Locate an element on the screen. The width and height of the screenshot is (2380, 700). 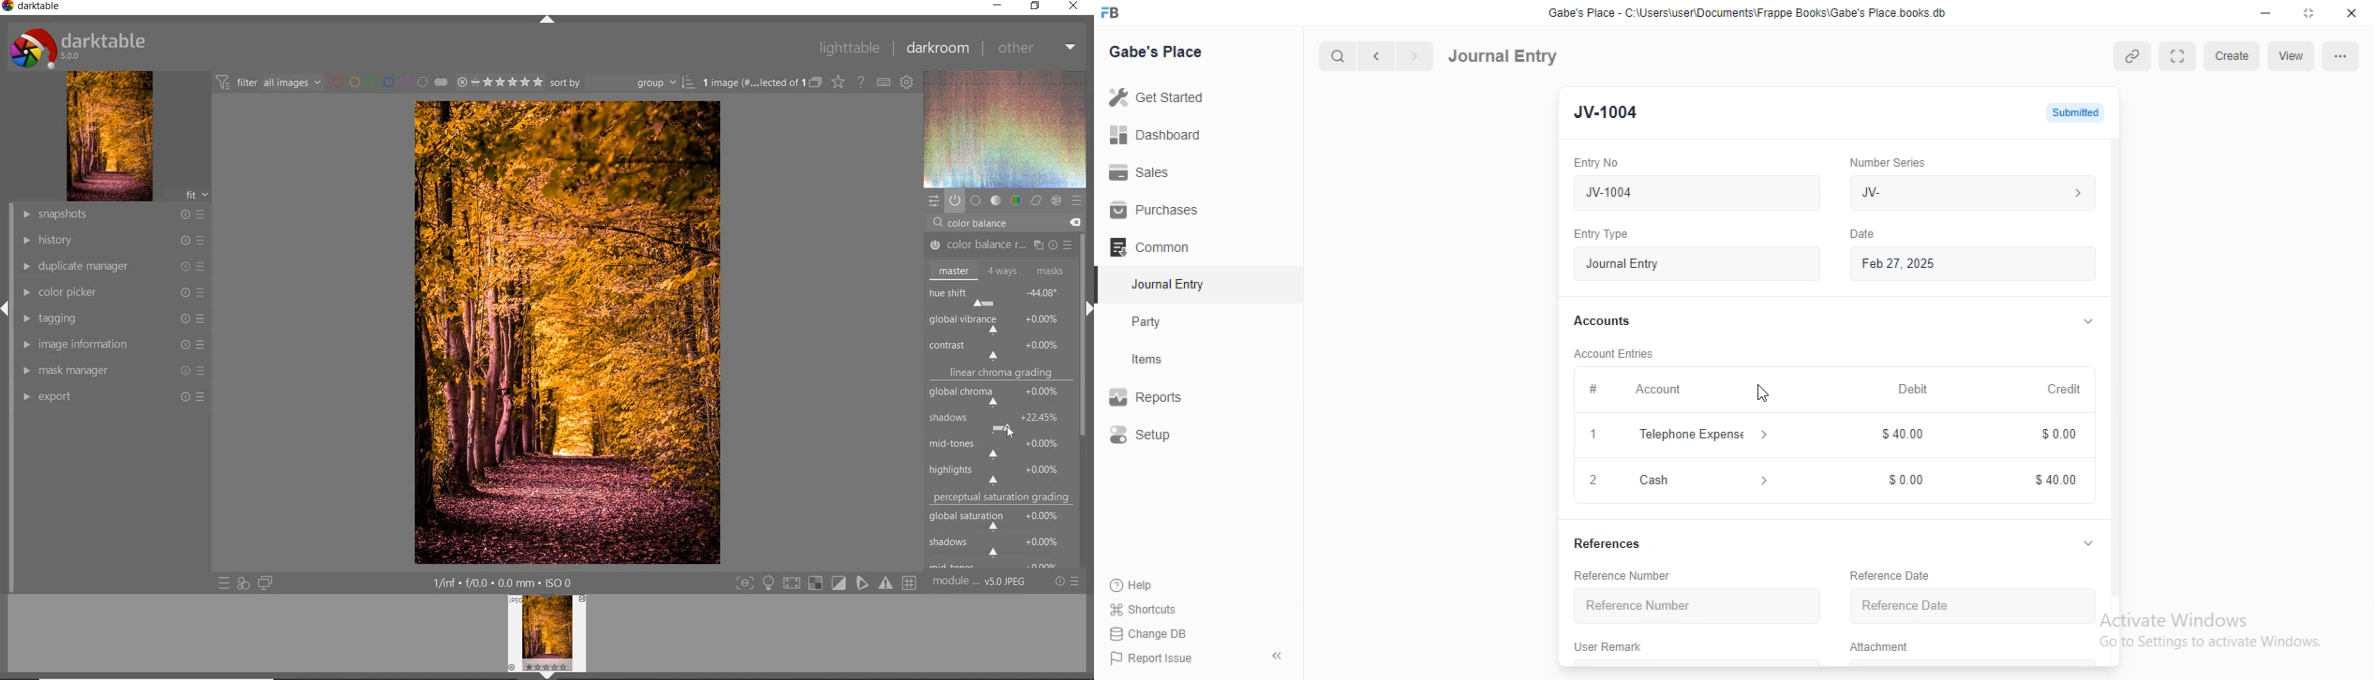
Close is located at coordinates (2348, 14).